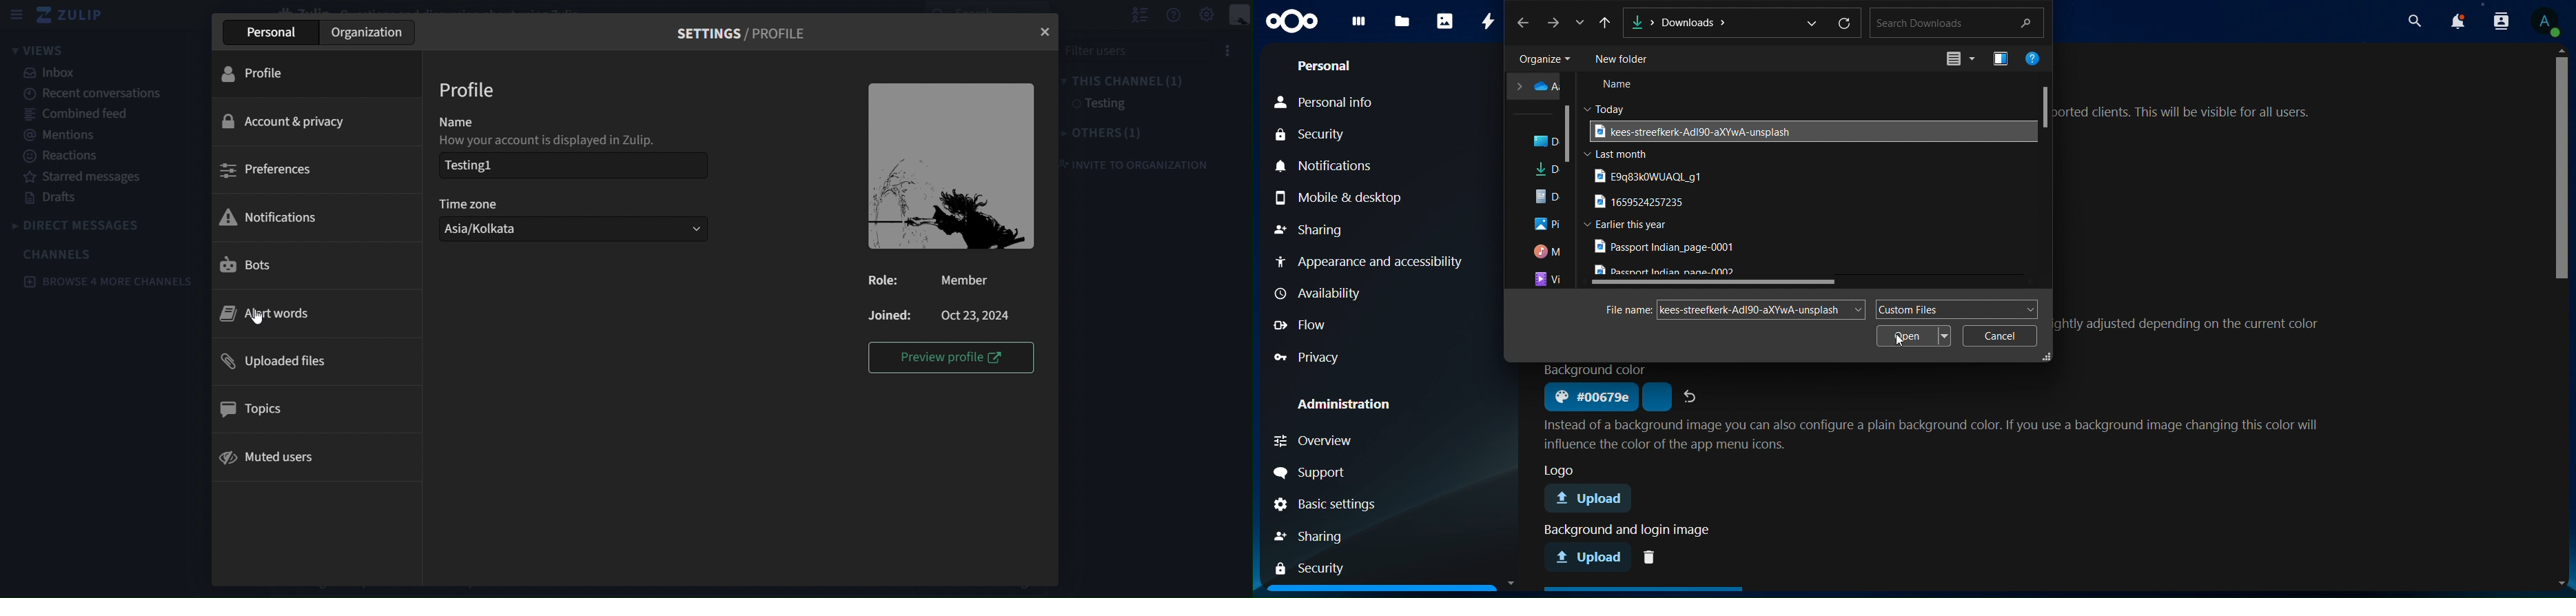  What do you see at coordinates (2416, 21) in the screenshot?
I see `search` at bounding box center [2416, 21].